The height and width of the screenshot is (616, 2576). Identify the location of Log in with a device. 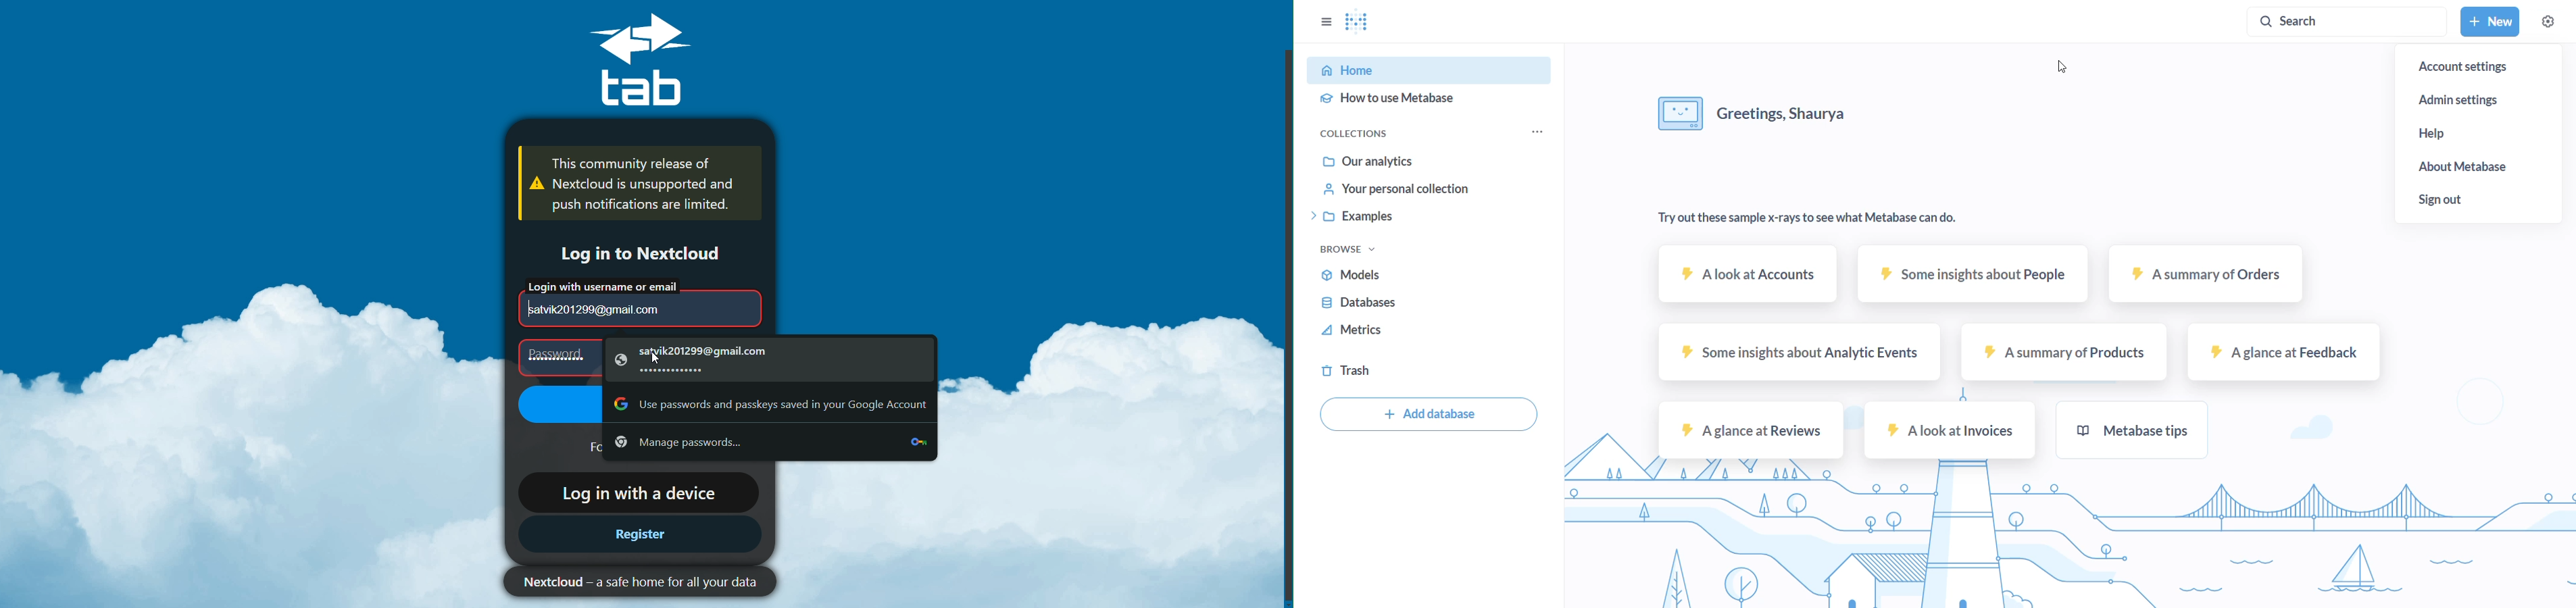
(635, 491).